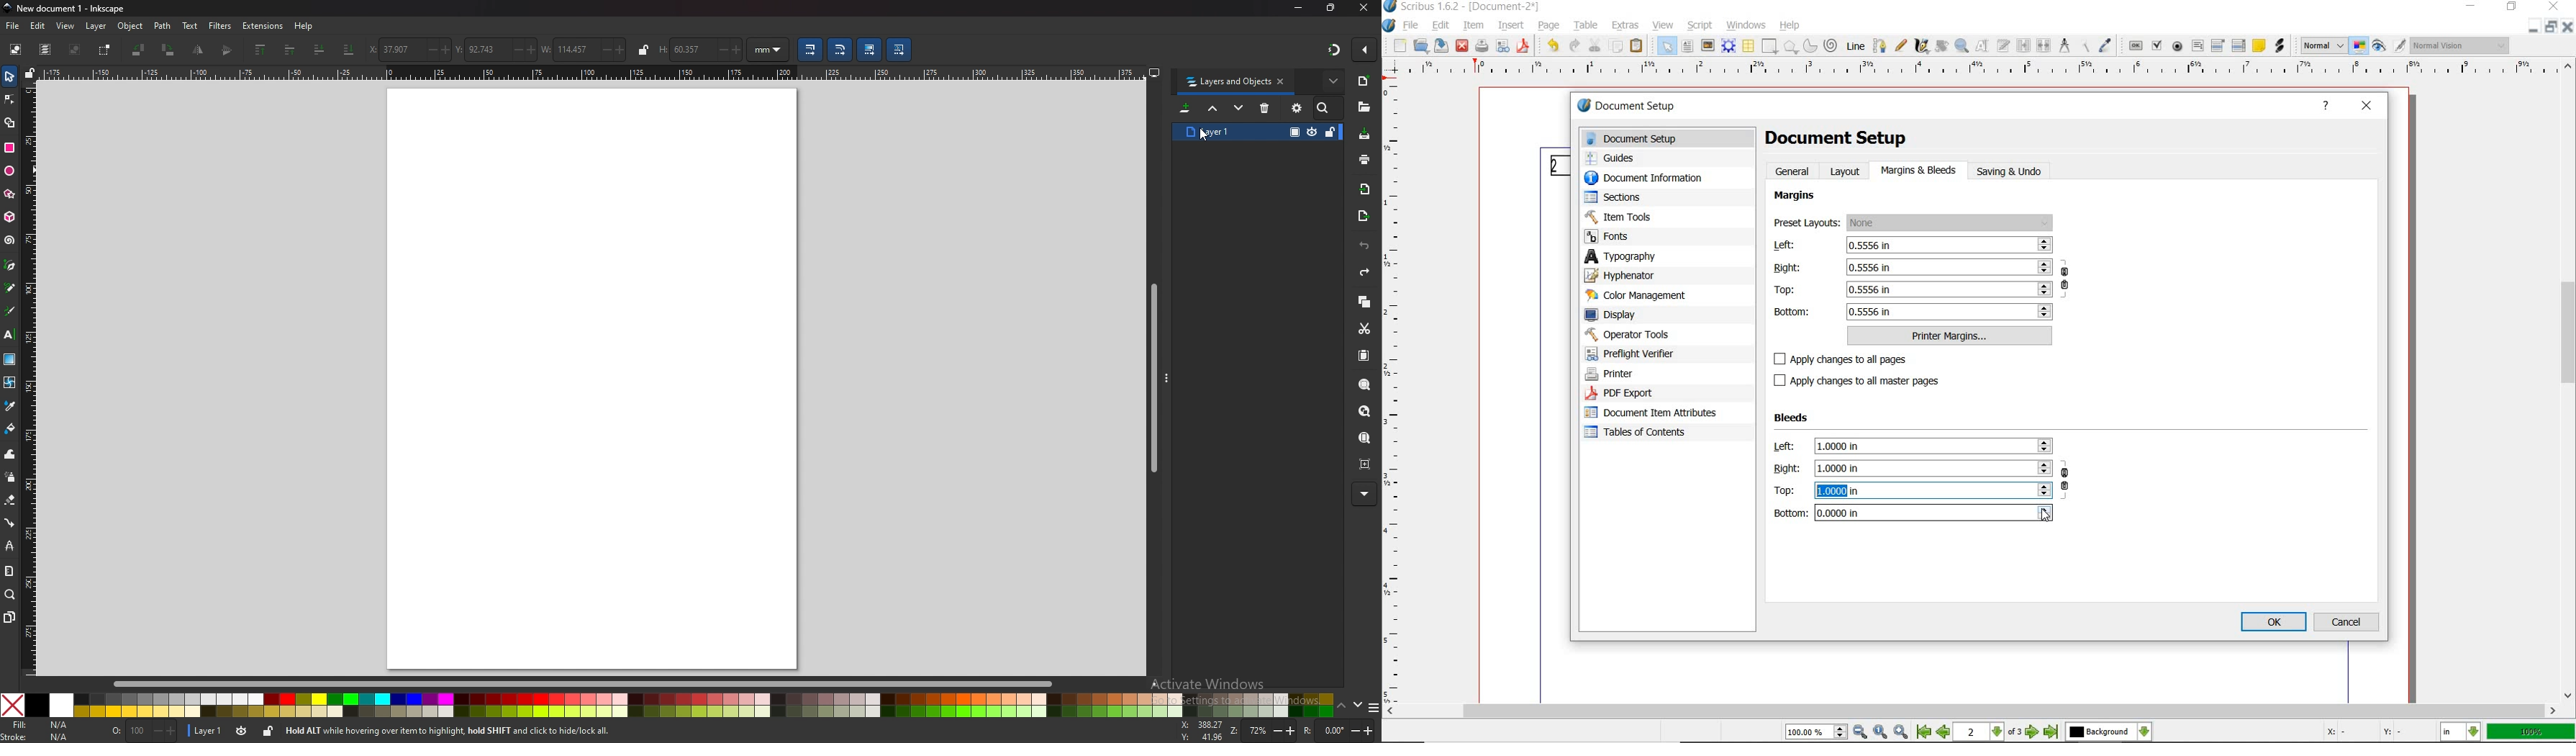 The width and height of the screenshot is (2576, 756). I want to click on document item attributes, so click(1652, 413).